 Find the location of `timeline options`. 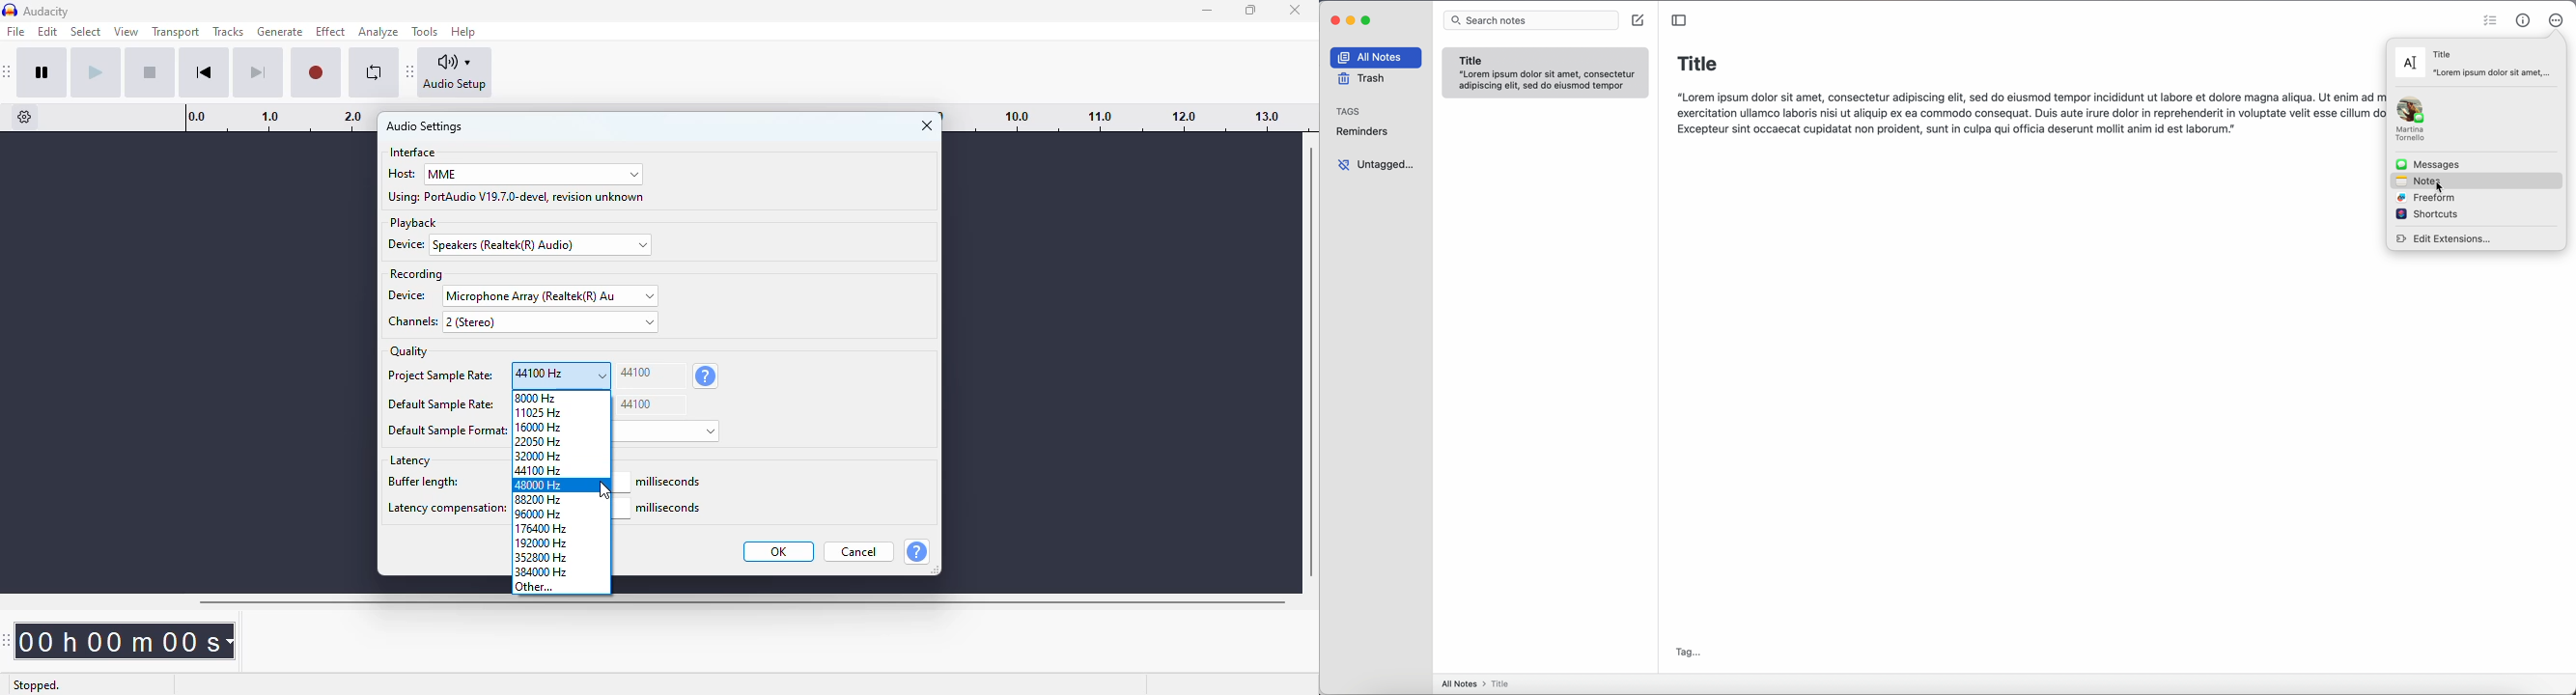

timeline options is located at coordinates (25, 117).